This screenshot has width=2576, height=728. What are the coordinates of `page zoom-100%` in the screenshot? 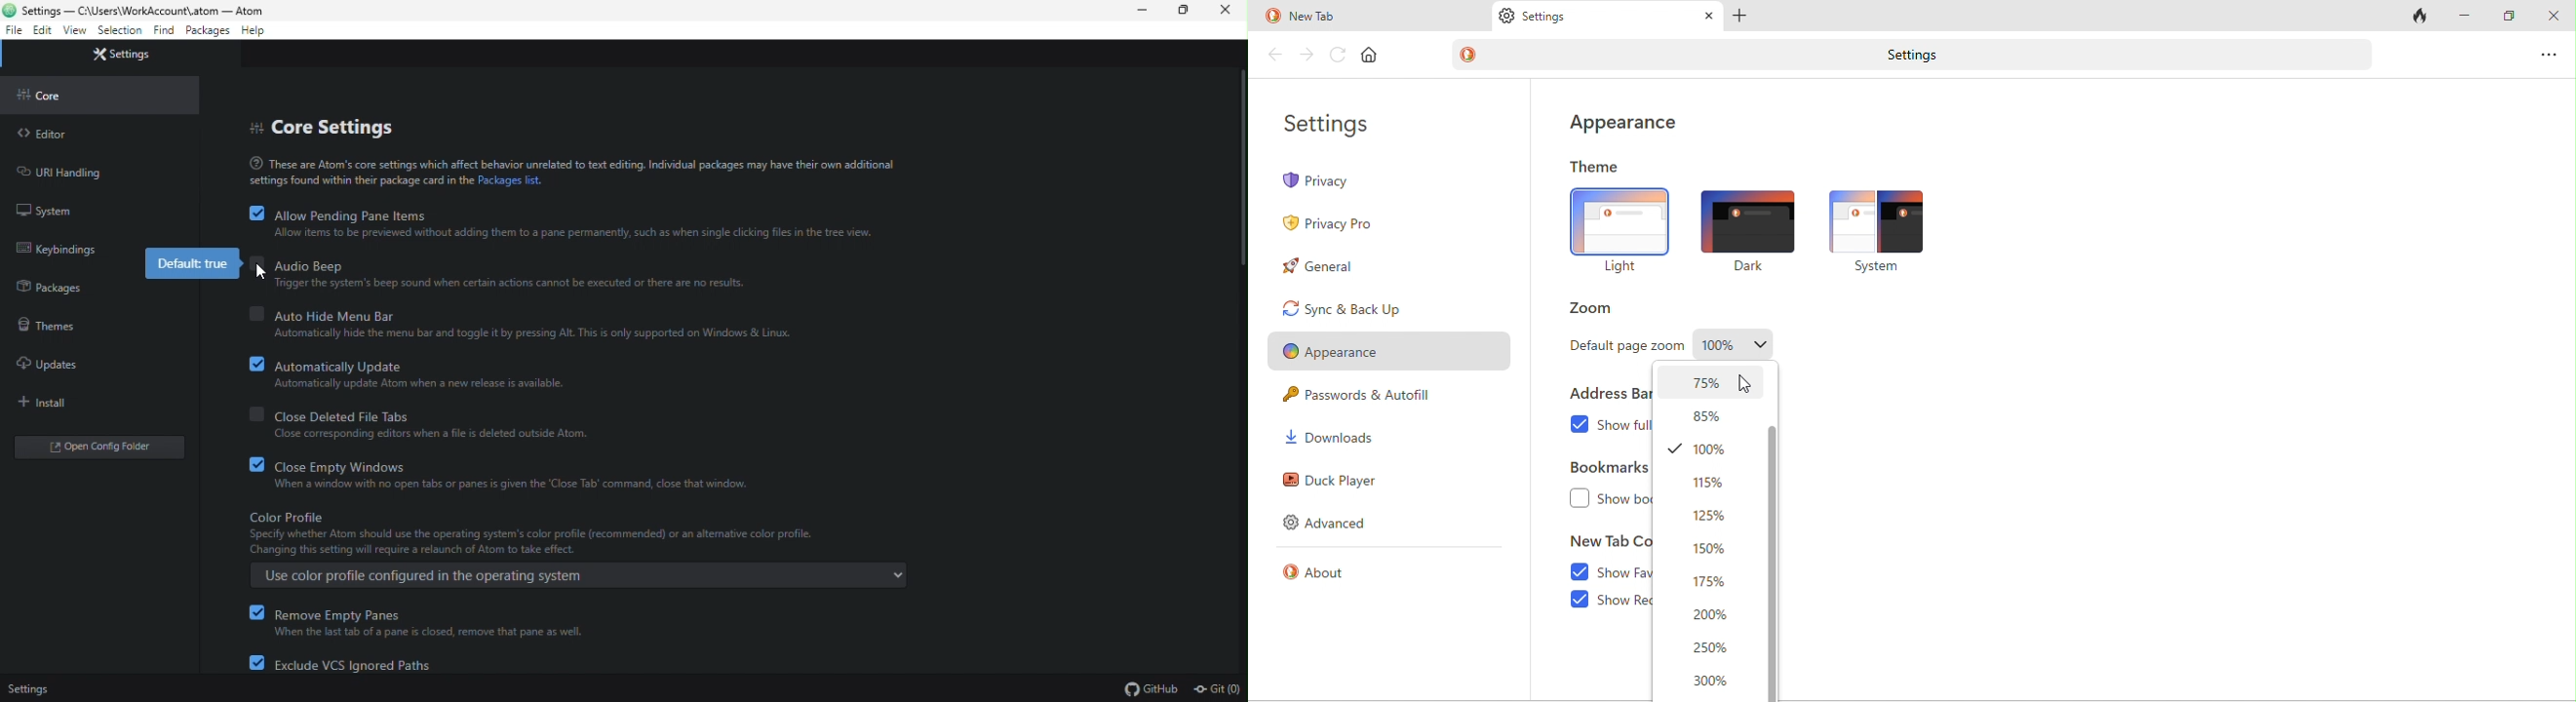 It's located at (1735, 342).